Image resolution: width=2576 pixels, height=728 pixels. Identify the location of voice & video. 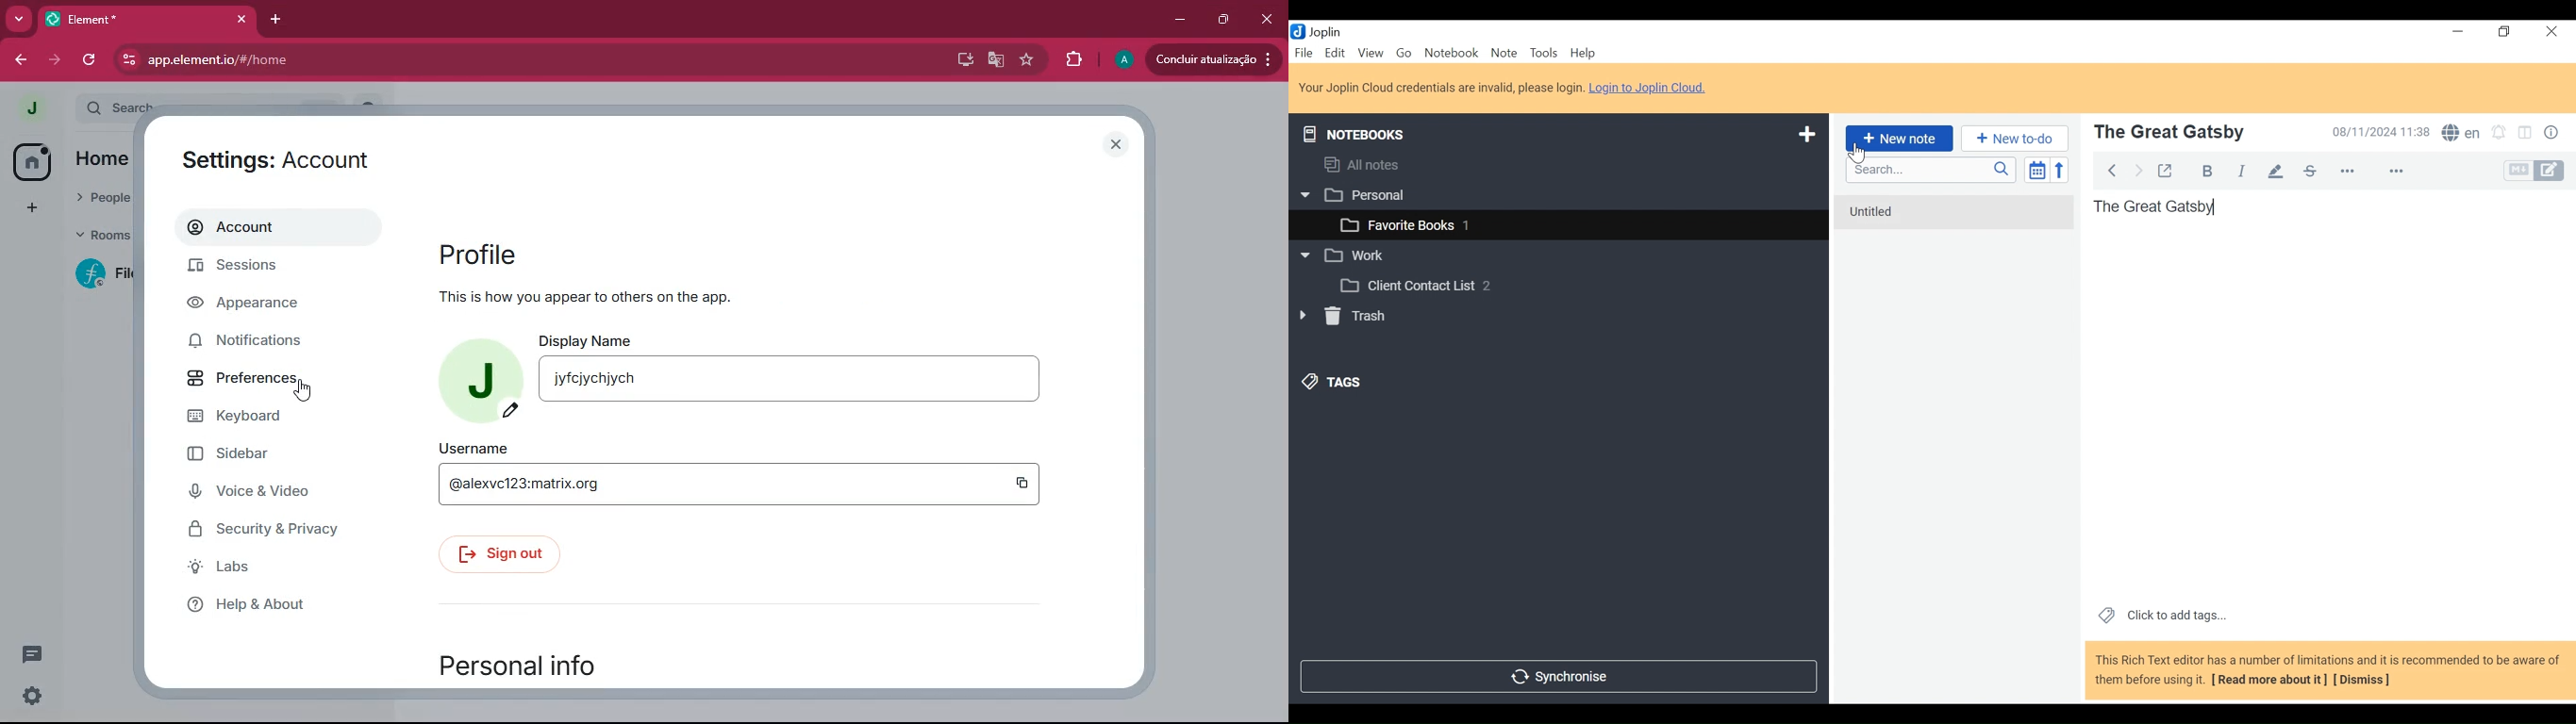
(255, 492).